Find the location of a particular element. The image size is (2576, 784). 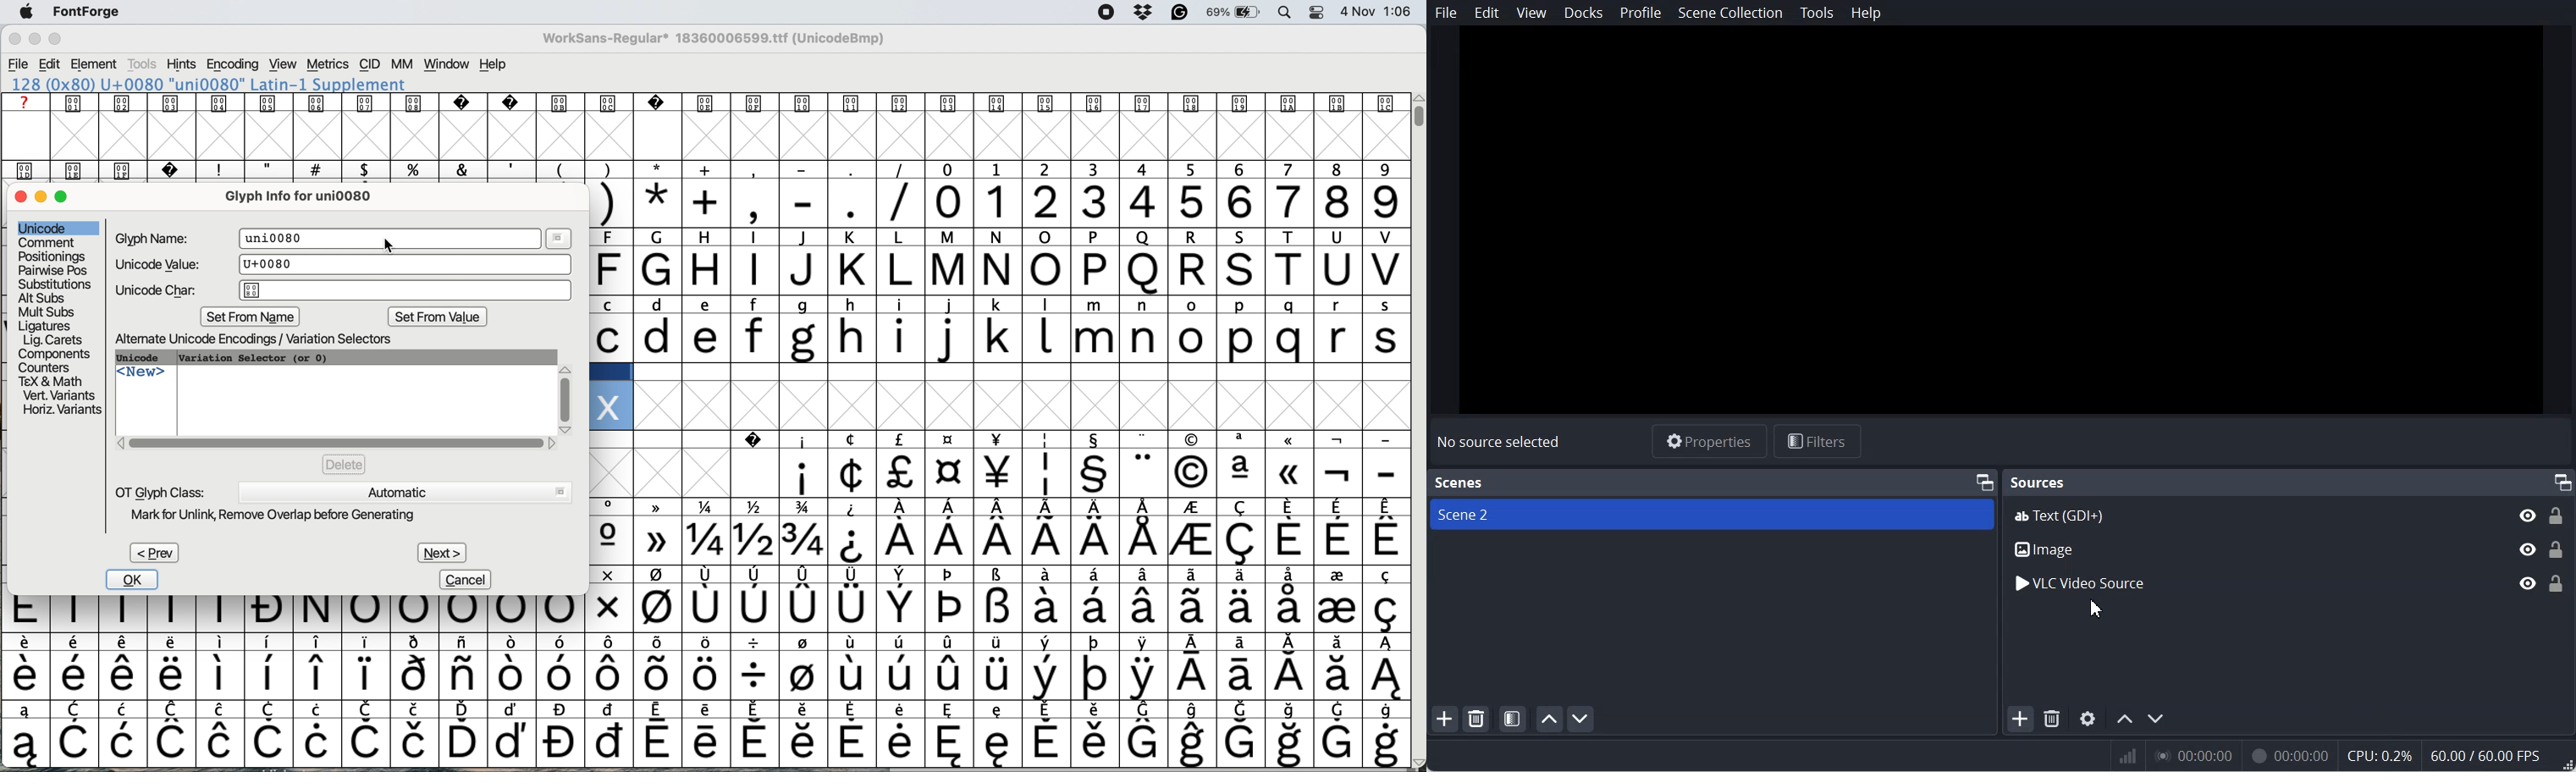

Properties is located at coordinates (1709, 442).